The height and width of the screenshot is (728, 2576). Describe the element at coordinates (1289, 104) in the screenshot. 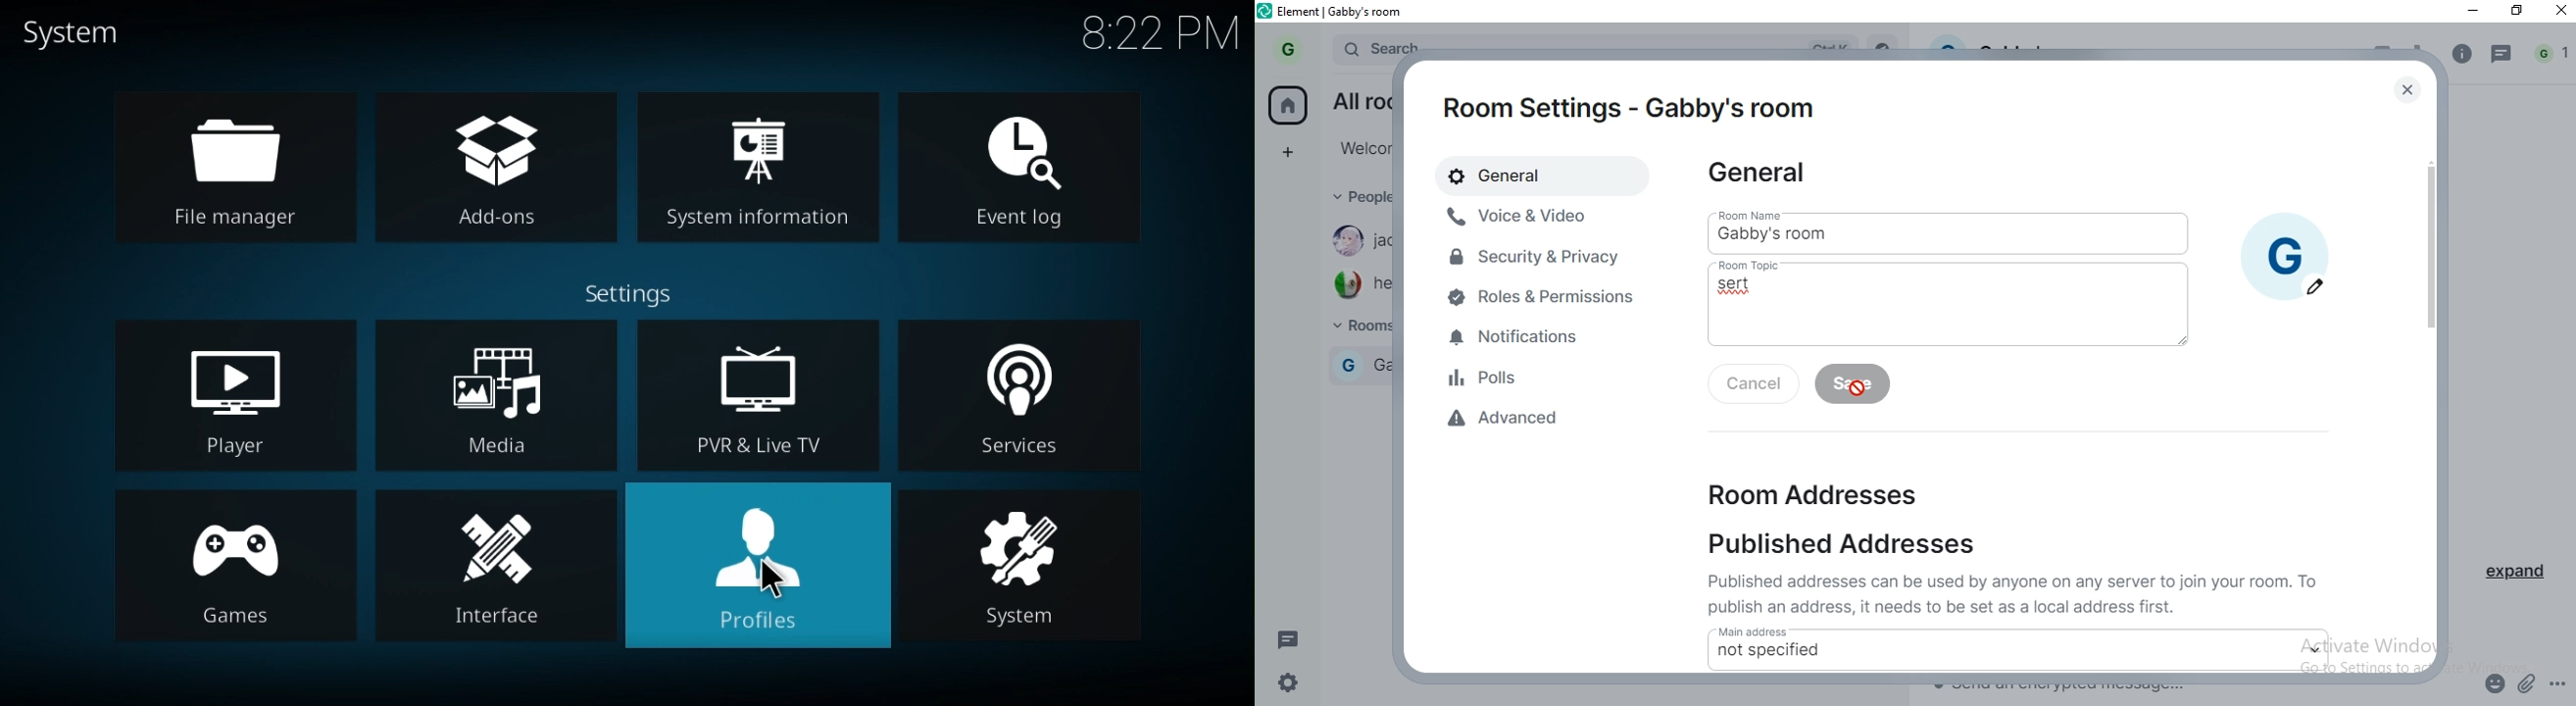

I see `home` at that location.